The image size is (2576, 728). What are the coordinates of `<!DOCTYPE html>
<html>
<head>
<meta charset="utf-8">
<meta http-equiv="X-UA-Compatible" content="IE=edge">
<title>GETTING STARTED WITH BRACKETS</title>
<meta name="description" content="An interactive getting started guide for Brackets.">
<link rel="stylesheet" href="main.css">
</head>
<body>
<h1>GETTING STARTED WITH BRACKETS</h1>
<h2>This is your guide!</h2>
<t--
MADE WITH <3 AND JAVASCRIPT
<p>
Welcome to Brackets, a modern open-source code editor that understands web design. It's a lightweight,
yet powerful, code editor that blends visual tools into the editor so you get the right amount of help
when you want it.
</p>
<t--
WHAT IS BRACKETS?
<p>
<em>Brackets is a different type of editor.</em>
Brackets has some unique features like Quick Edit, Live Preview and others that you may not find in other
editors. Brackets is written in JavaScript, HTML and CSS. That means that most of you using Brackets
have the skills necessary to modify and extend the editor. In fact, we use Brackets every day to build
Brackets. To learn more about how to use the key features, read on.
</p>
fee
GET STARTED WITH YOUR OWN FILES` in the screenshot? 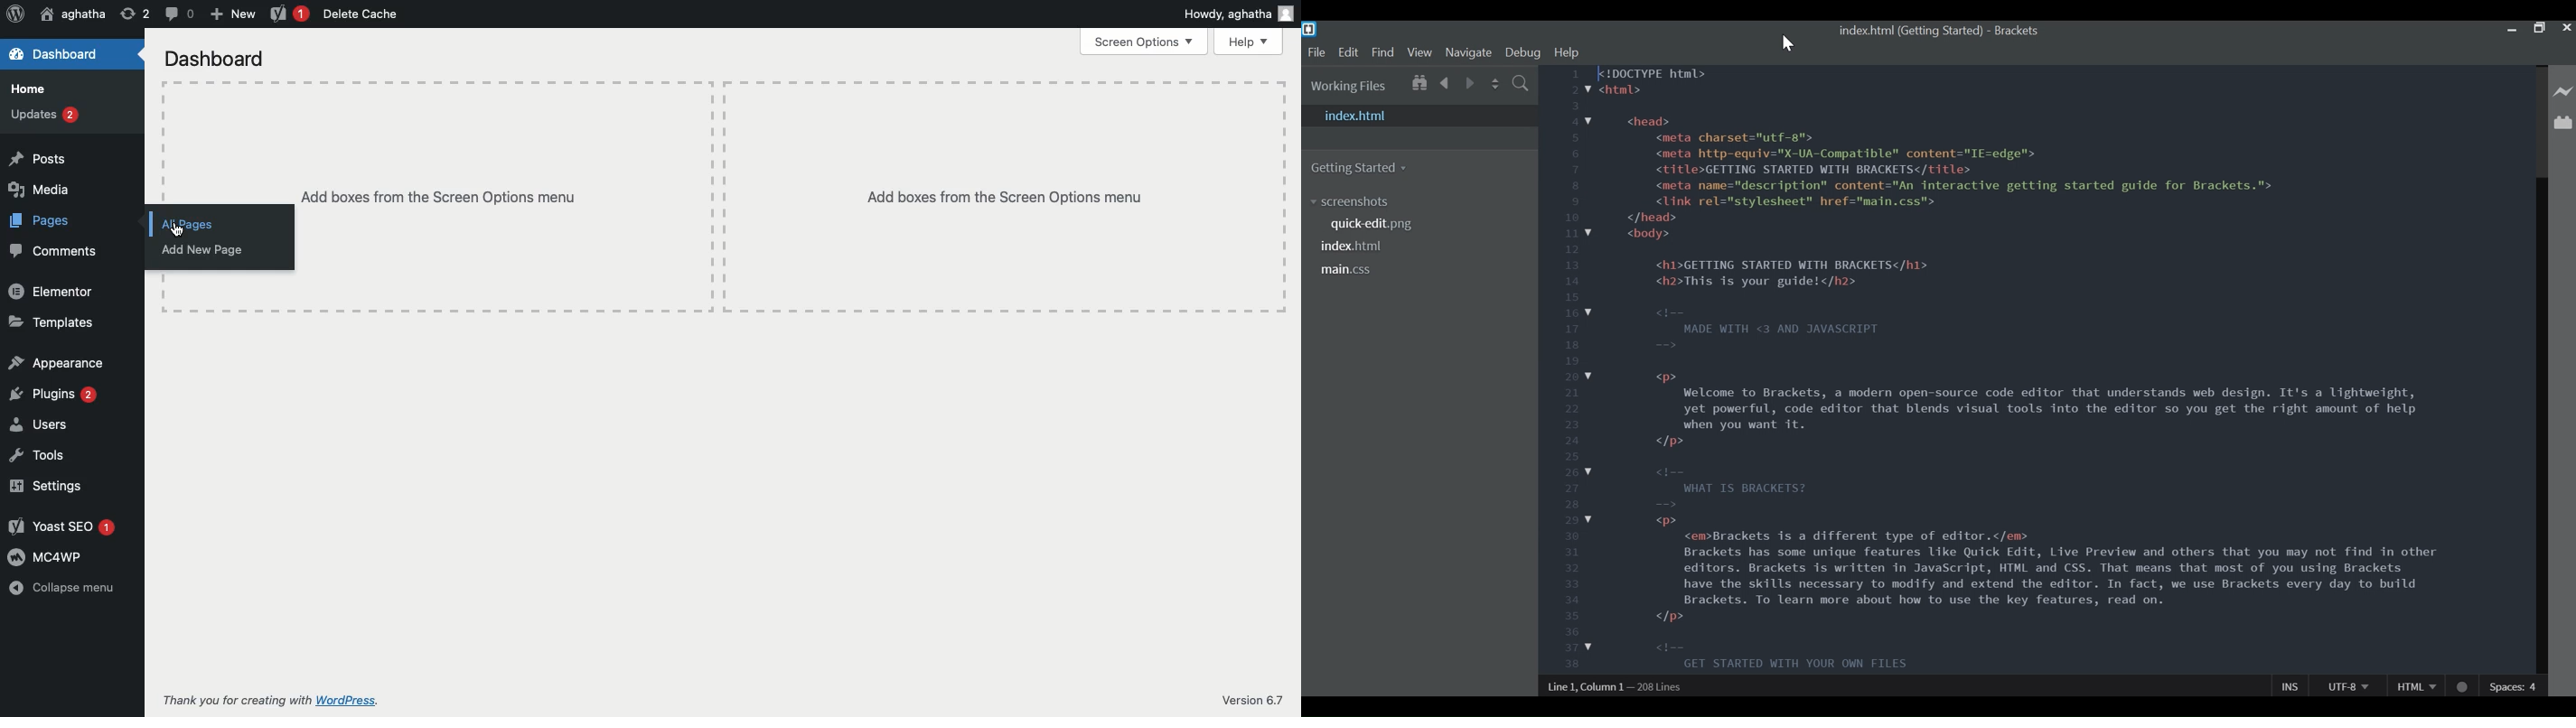 It's located at (2034, 367).